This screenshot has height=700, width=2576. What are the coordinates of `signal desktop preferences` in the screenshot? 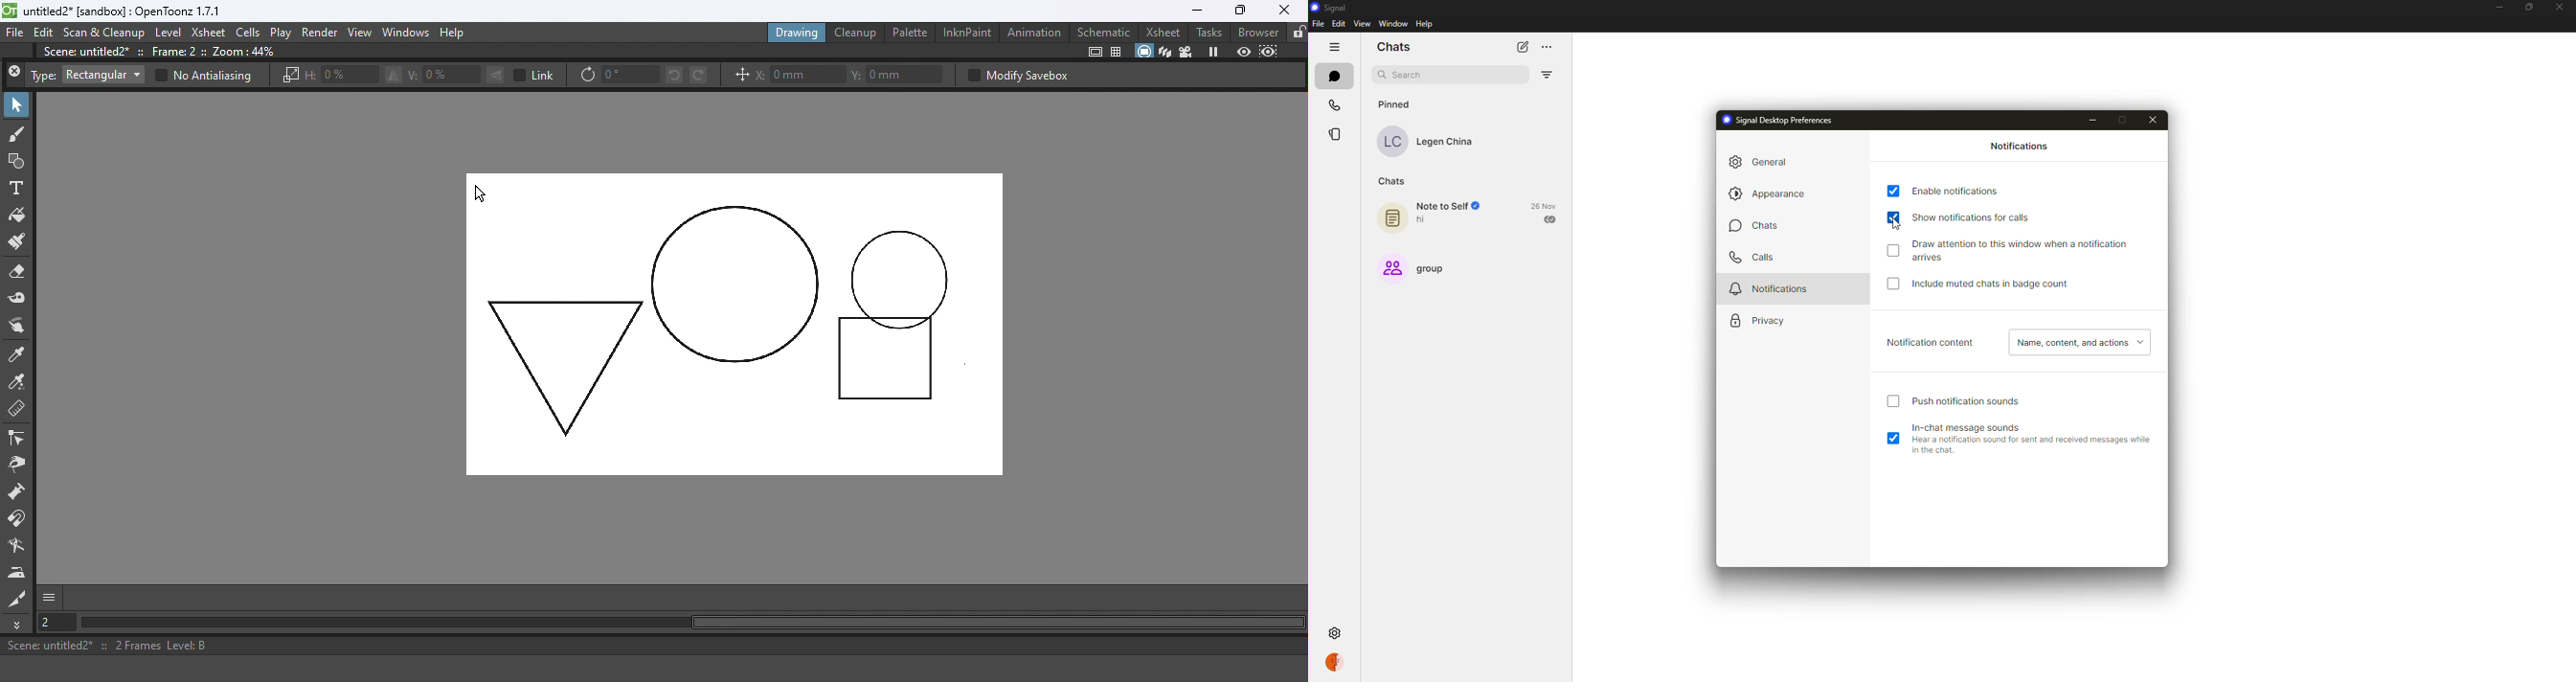 It's located at (1777, 120).